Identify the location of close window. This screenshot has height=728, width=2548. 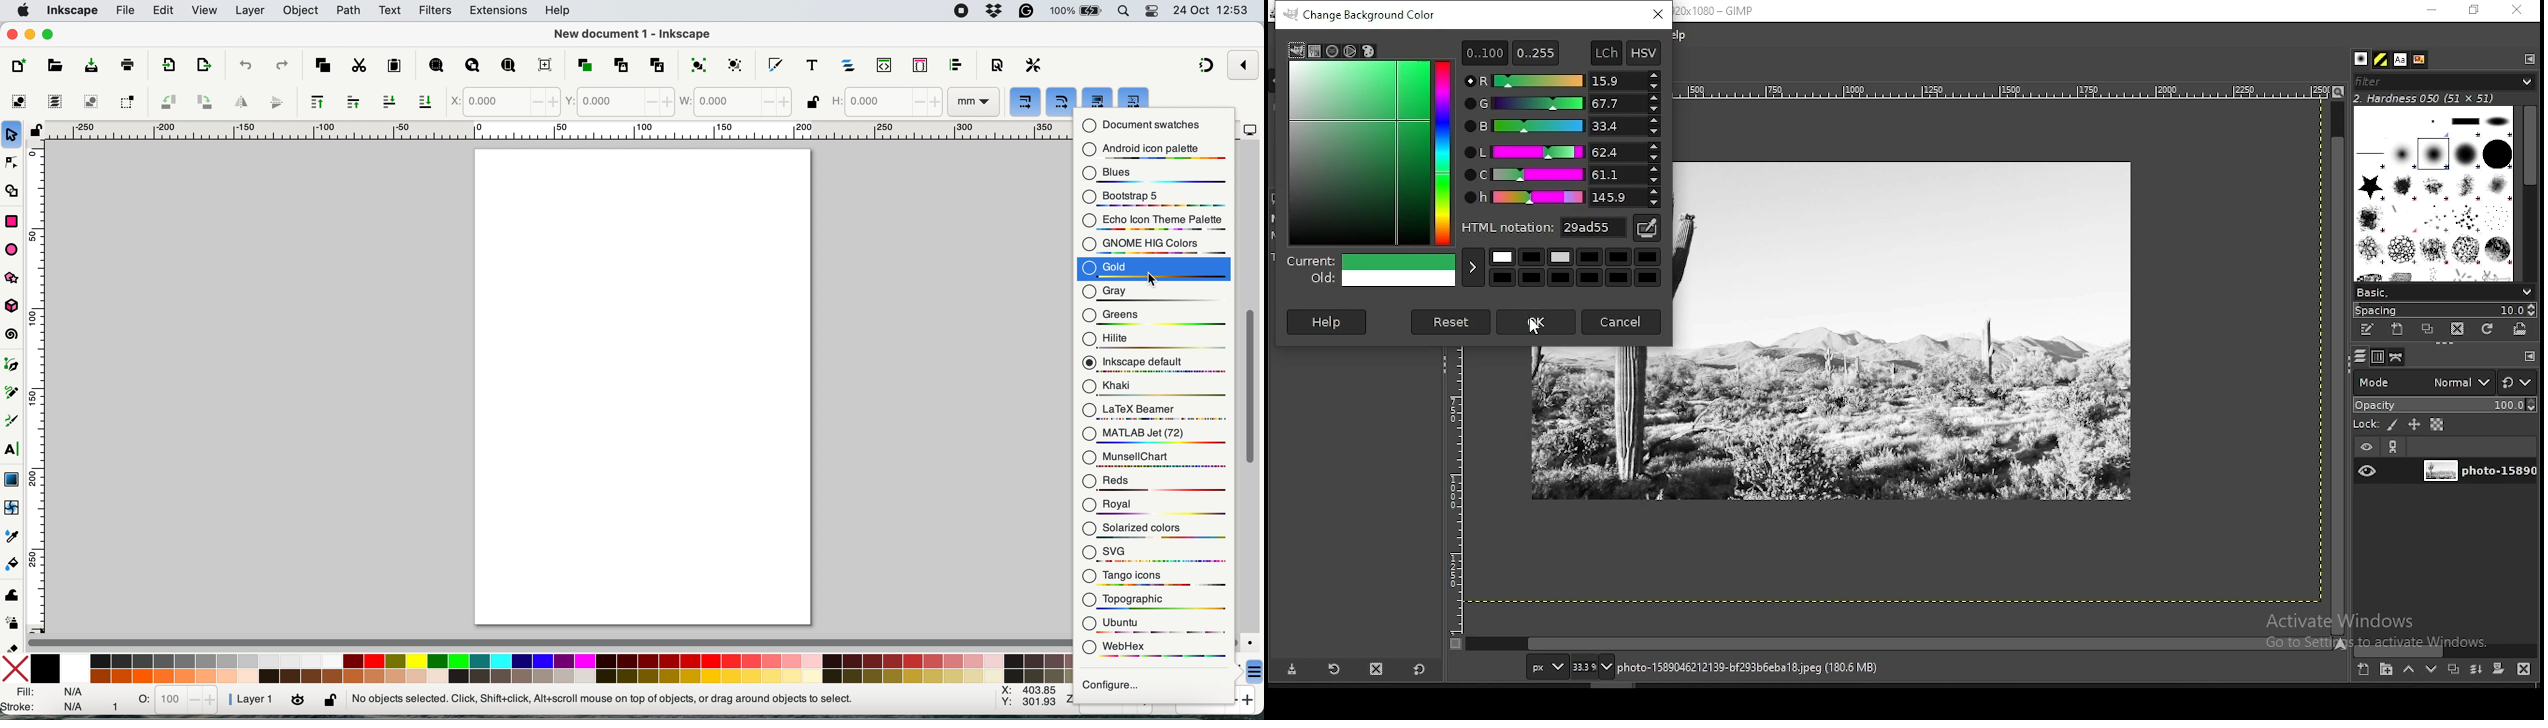
(2516, 10).